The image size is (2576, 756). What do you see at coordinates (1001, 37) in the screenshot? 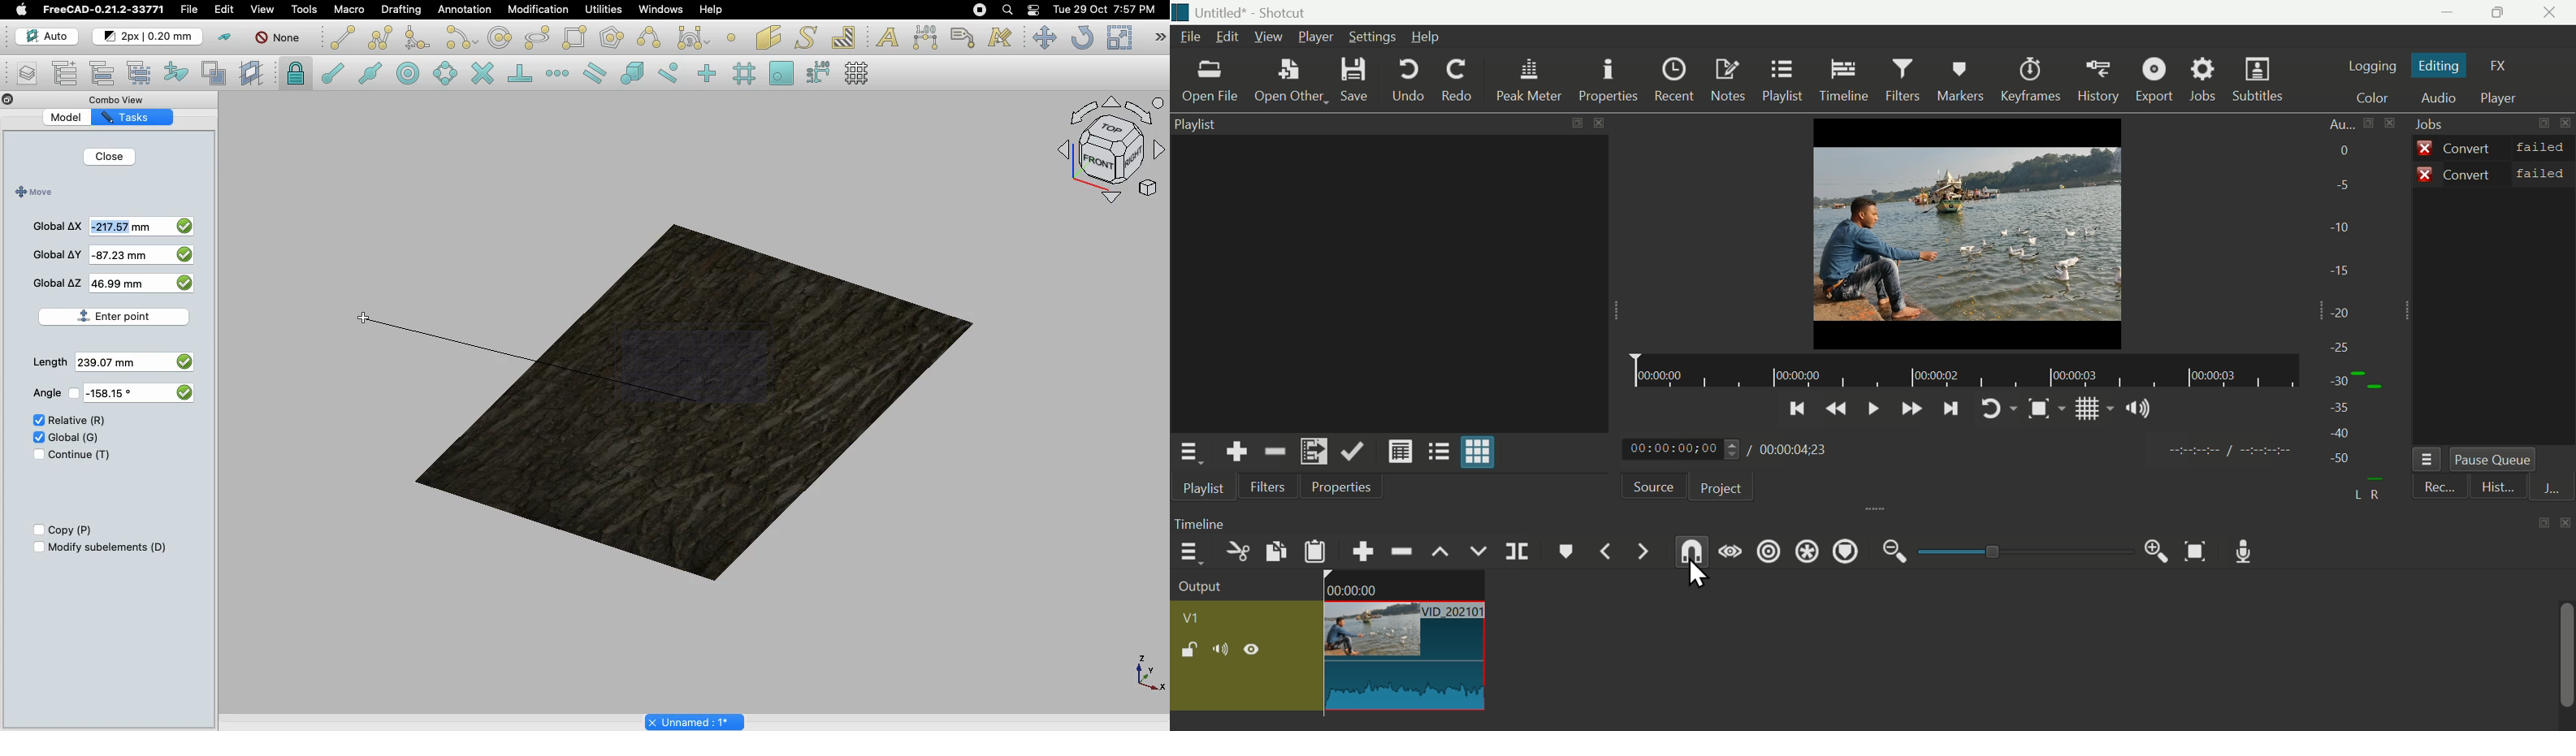
I see `Annotation styles` at bounding box center [1001, 37].